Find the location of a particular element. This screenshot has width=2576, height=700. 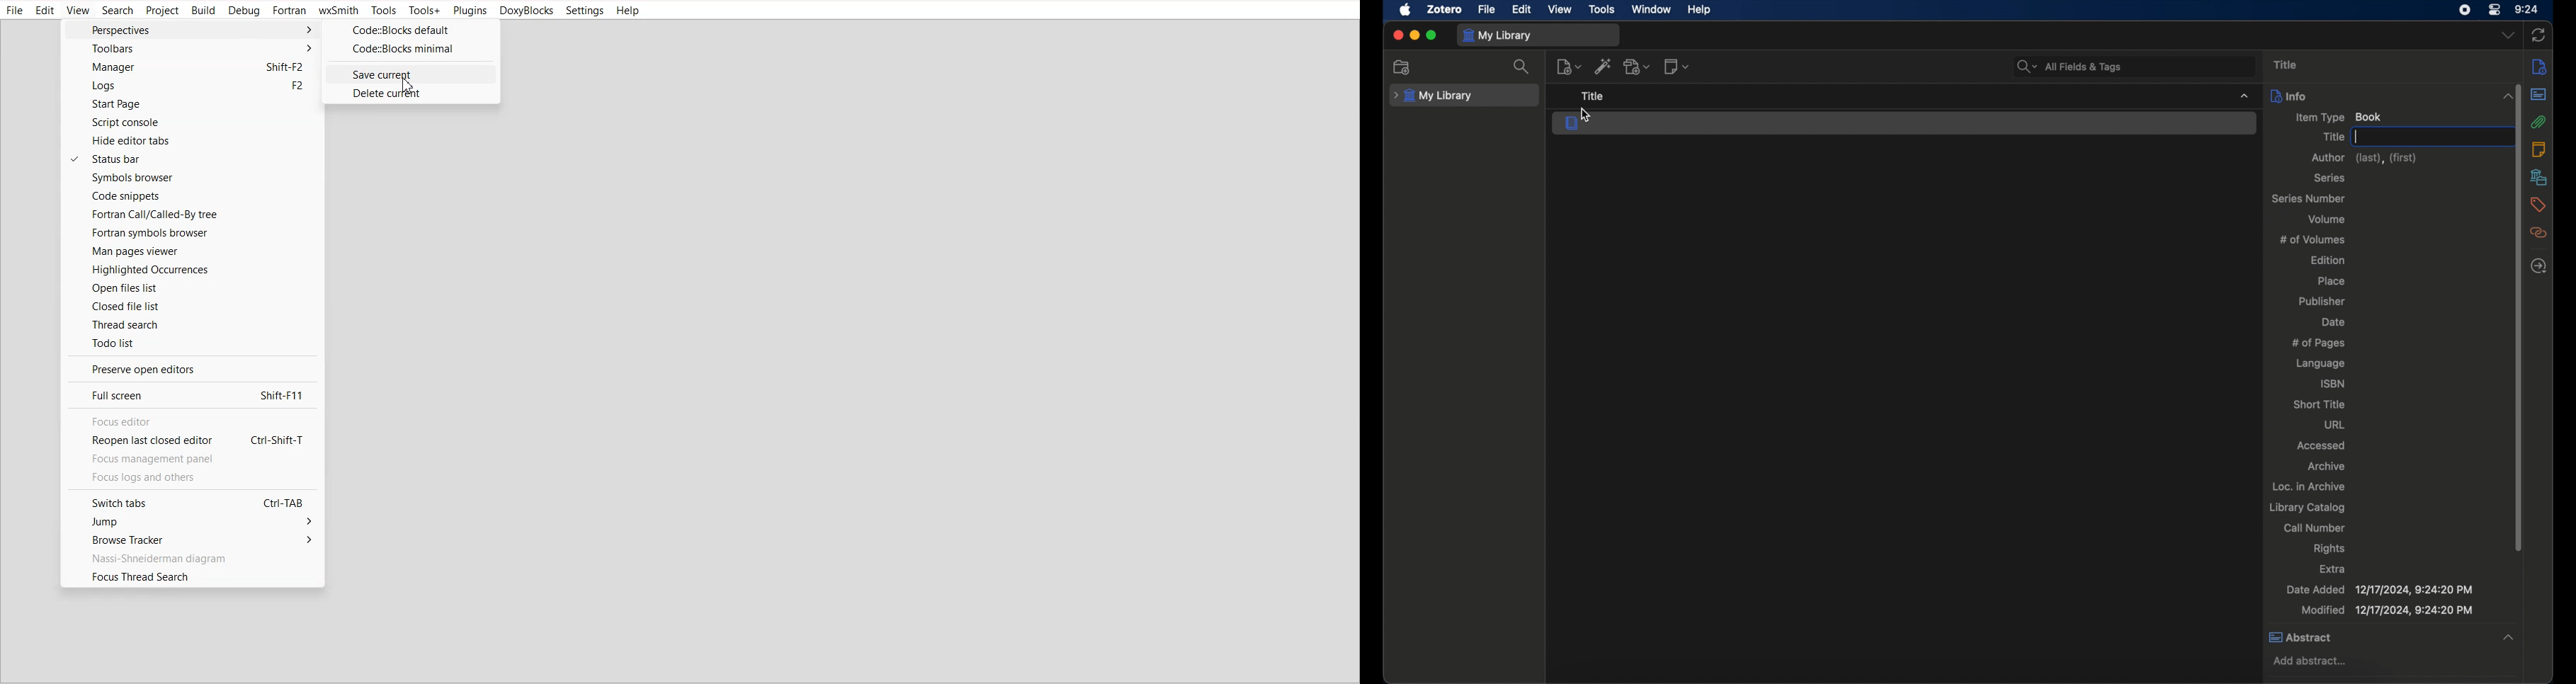

info is located at coordinates (2539, 66).